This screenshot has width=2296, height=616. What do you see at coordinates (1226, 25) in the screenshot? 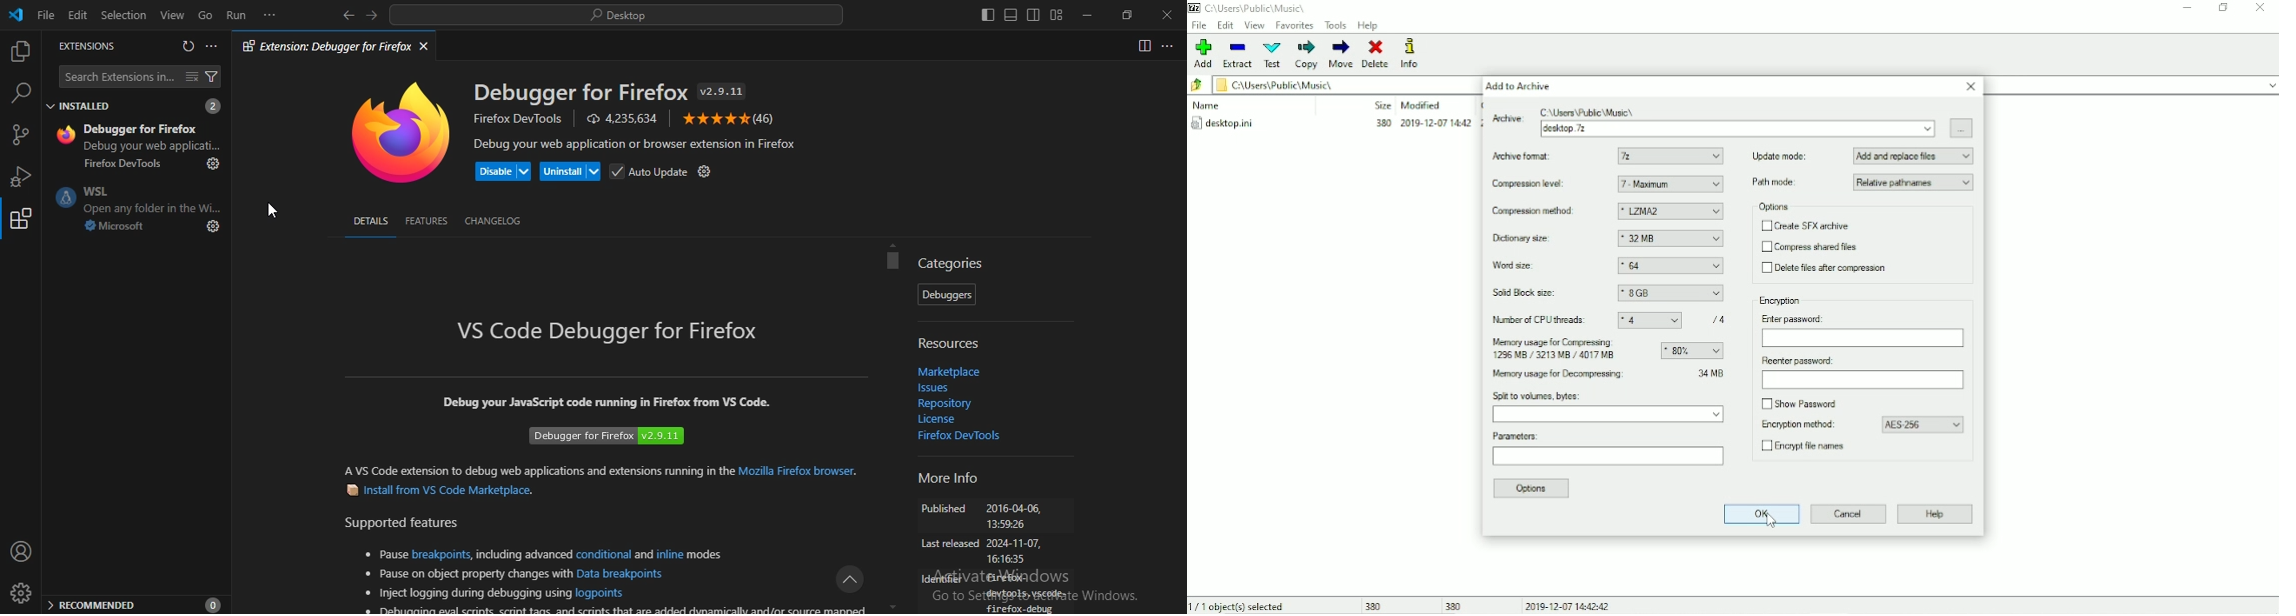
I see `Edit` at bounding box center [1226, 25].